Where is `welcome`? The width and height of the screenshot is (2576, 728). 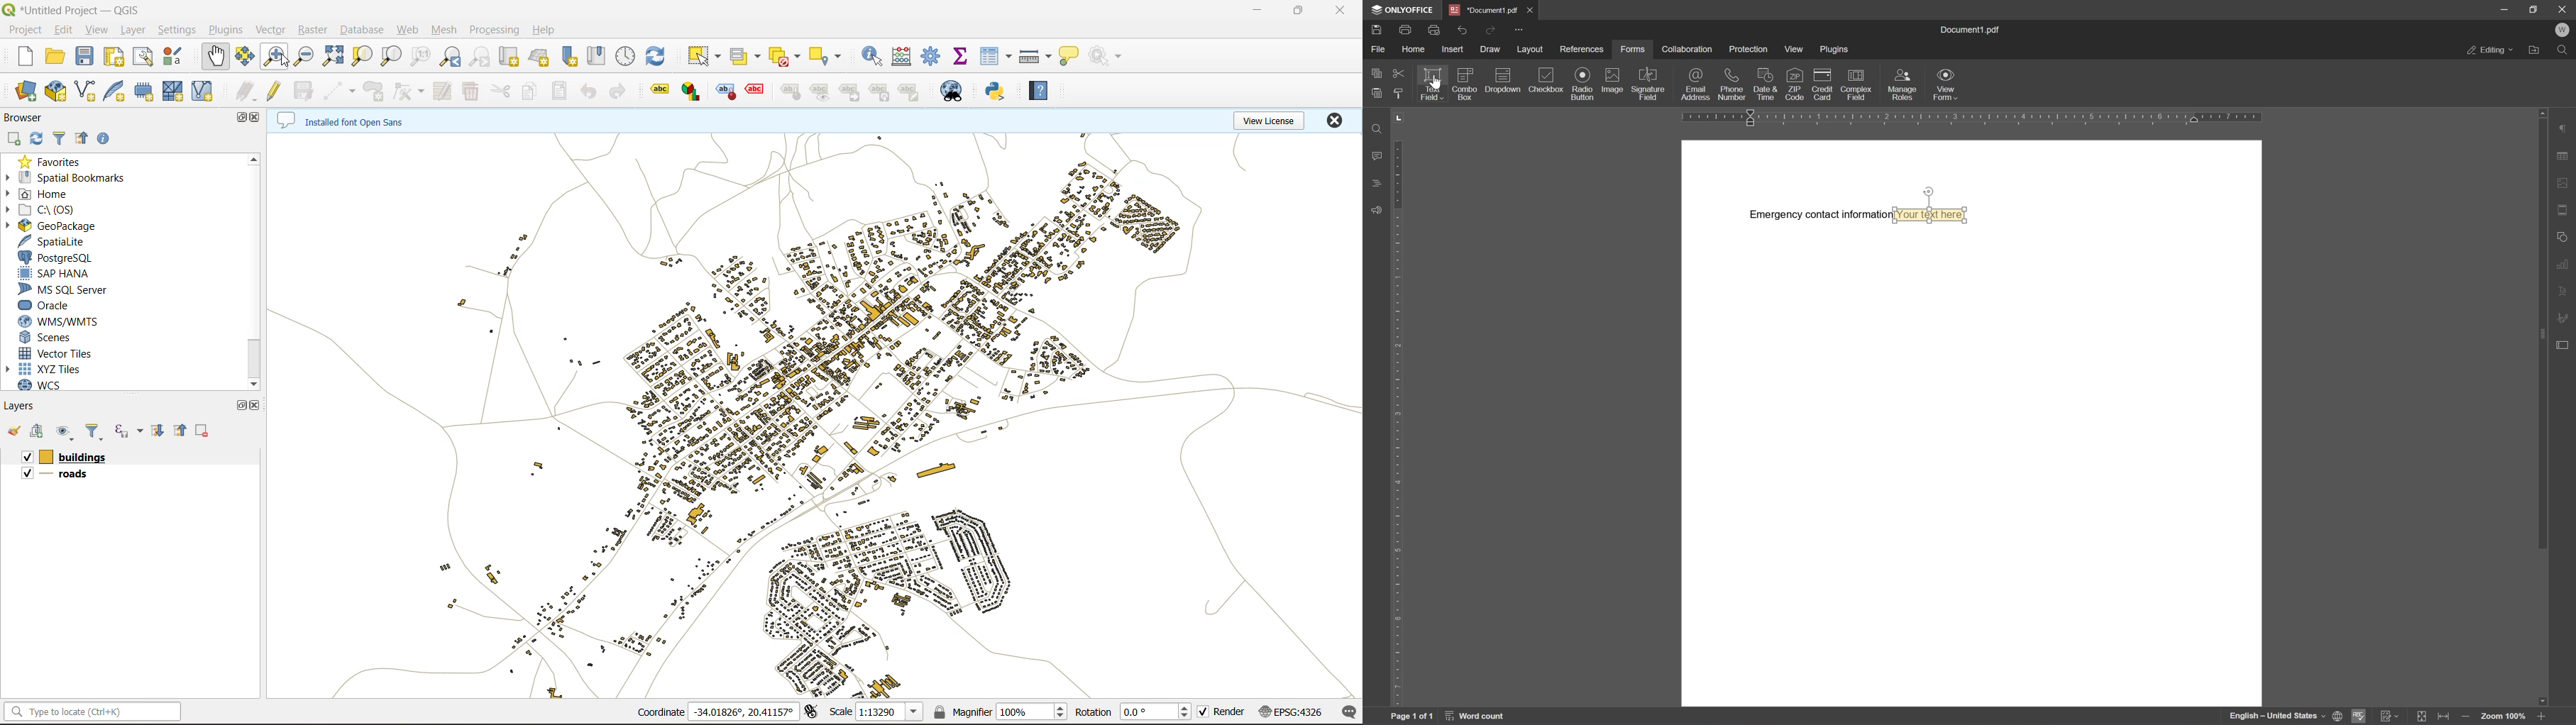 welcome is located at coordinates (2564, 28).